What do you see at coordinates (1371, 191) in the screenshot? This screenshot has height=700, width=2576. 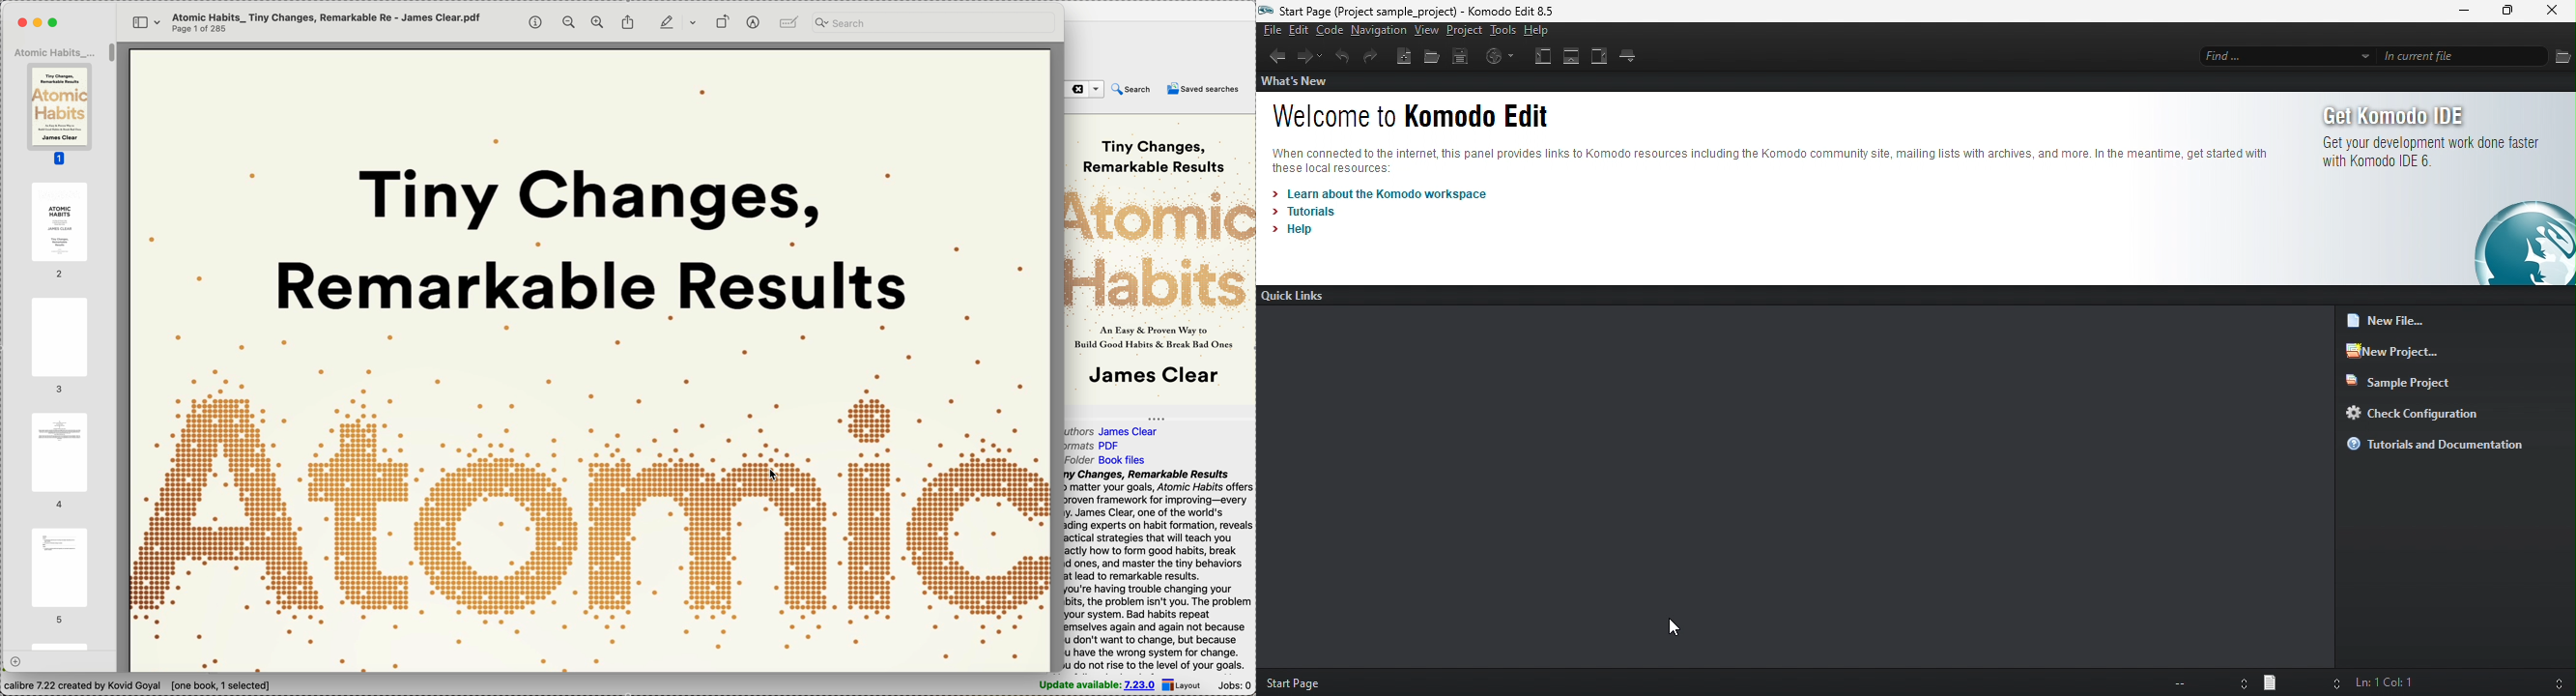 I see `learn about the komodo workspace` at bounding box center [1371, 191].